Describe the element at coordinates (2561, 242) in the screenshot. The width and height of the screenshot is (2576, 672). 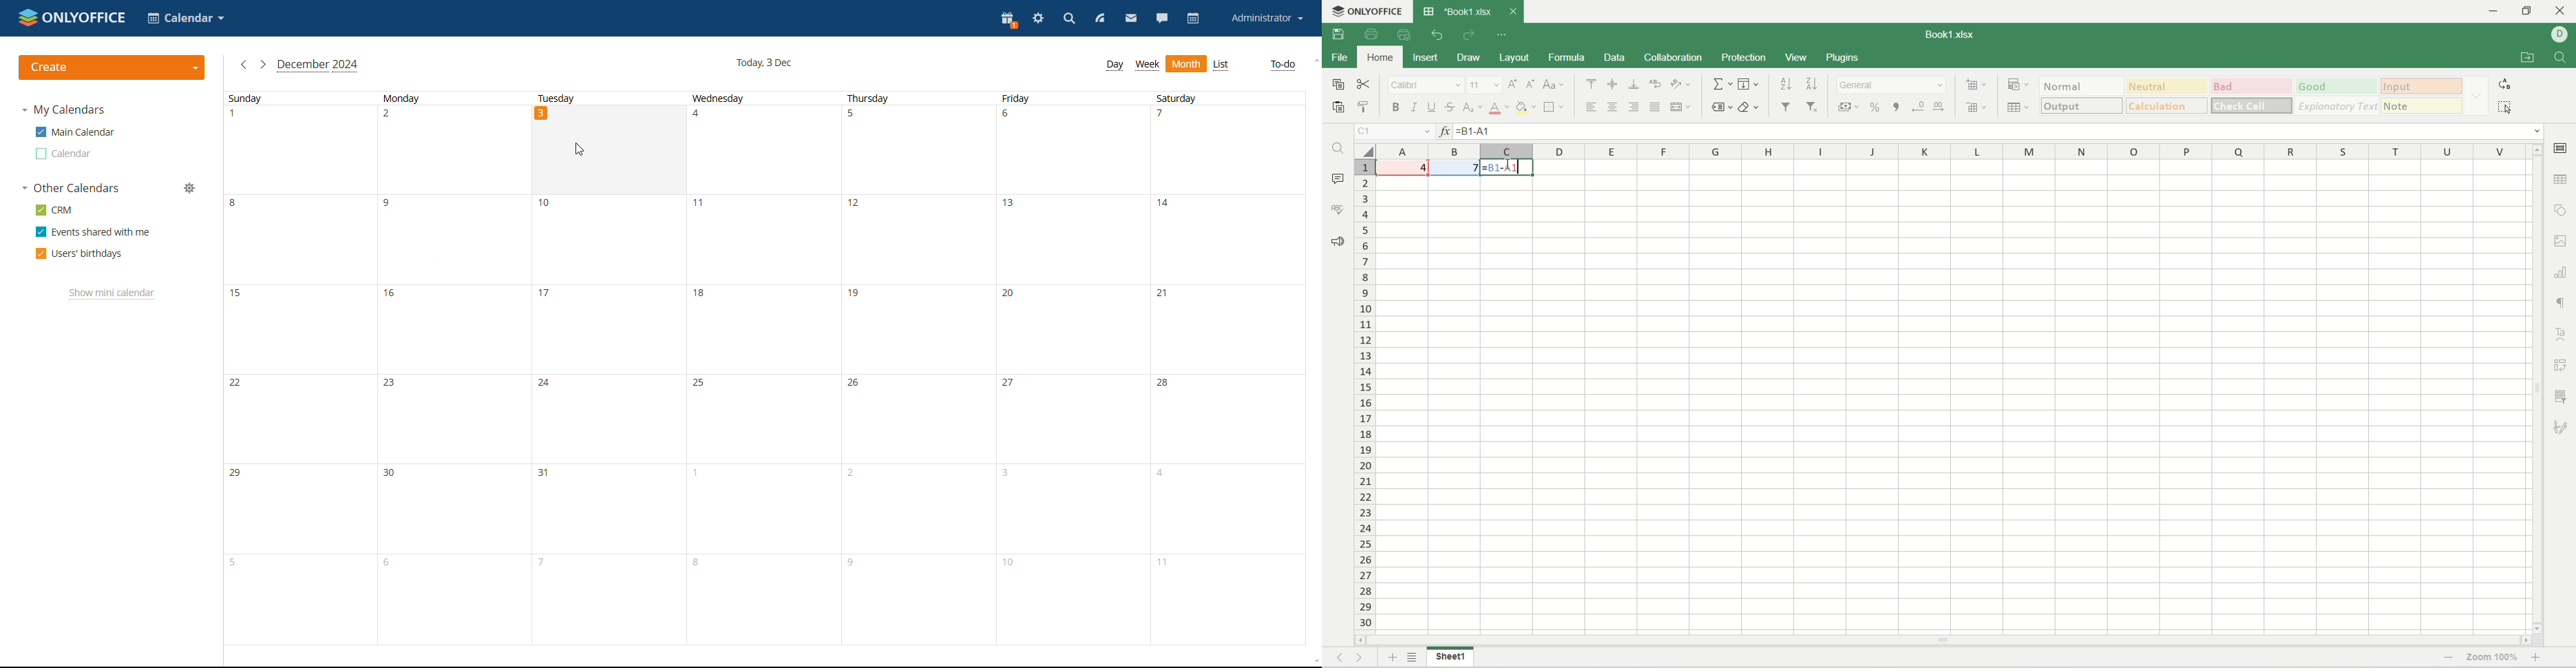
I see `image settings` at that location.